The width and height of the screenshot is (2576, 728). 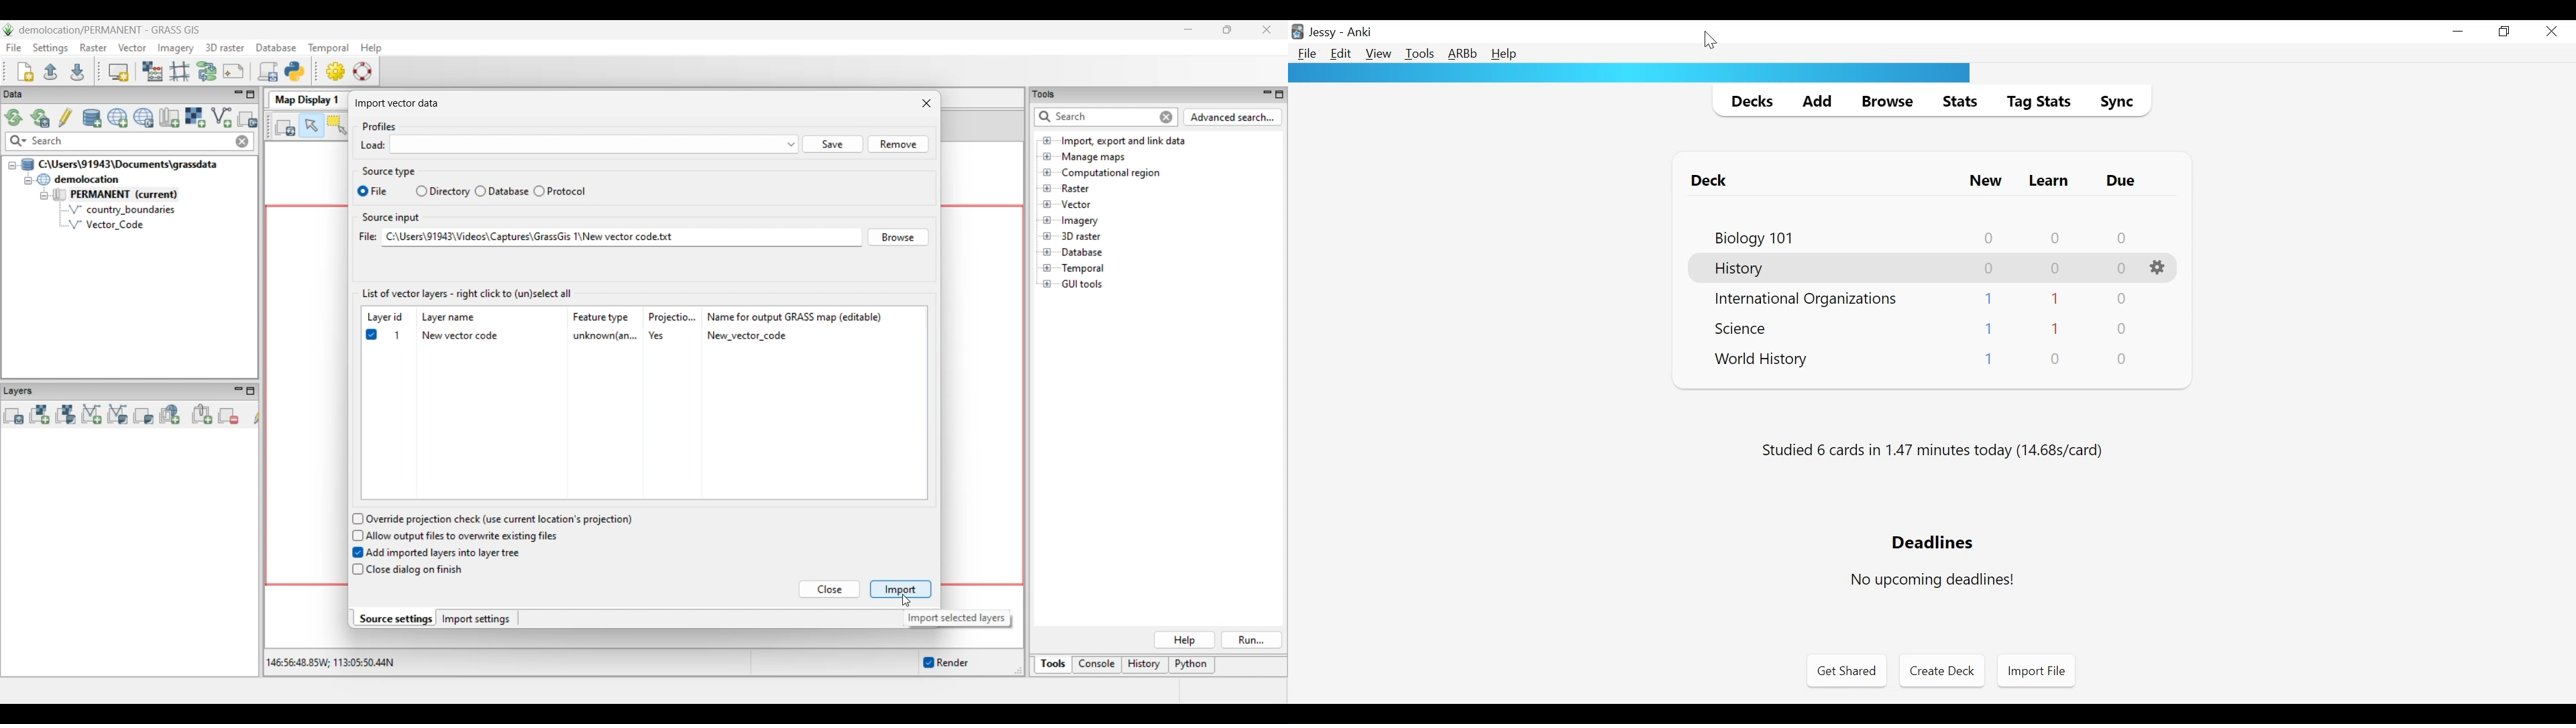 I want to click on Advanced Review Button bar, so click(x=1462, y=54).